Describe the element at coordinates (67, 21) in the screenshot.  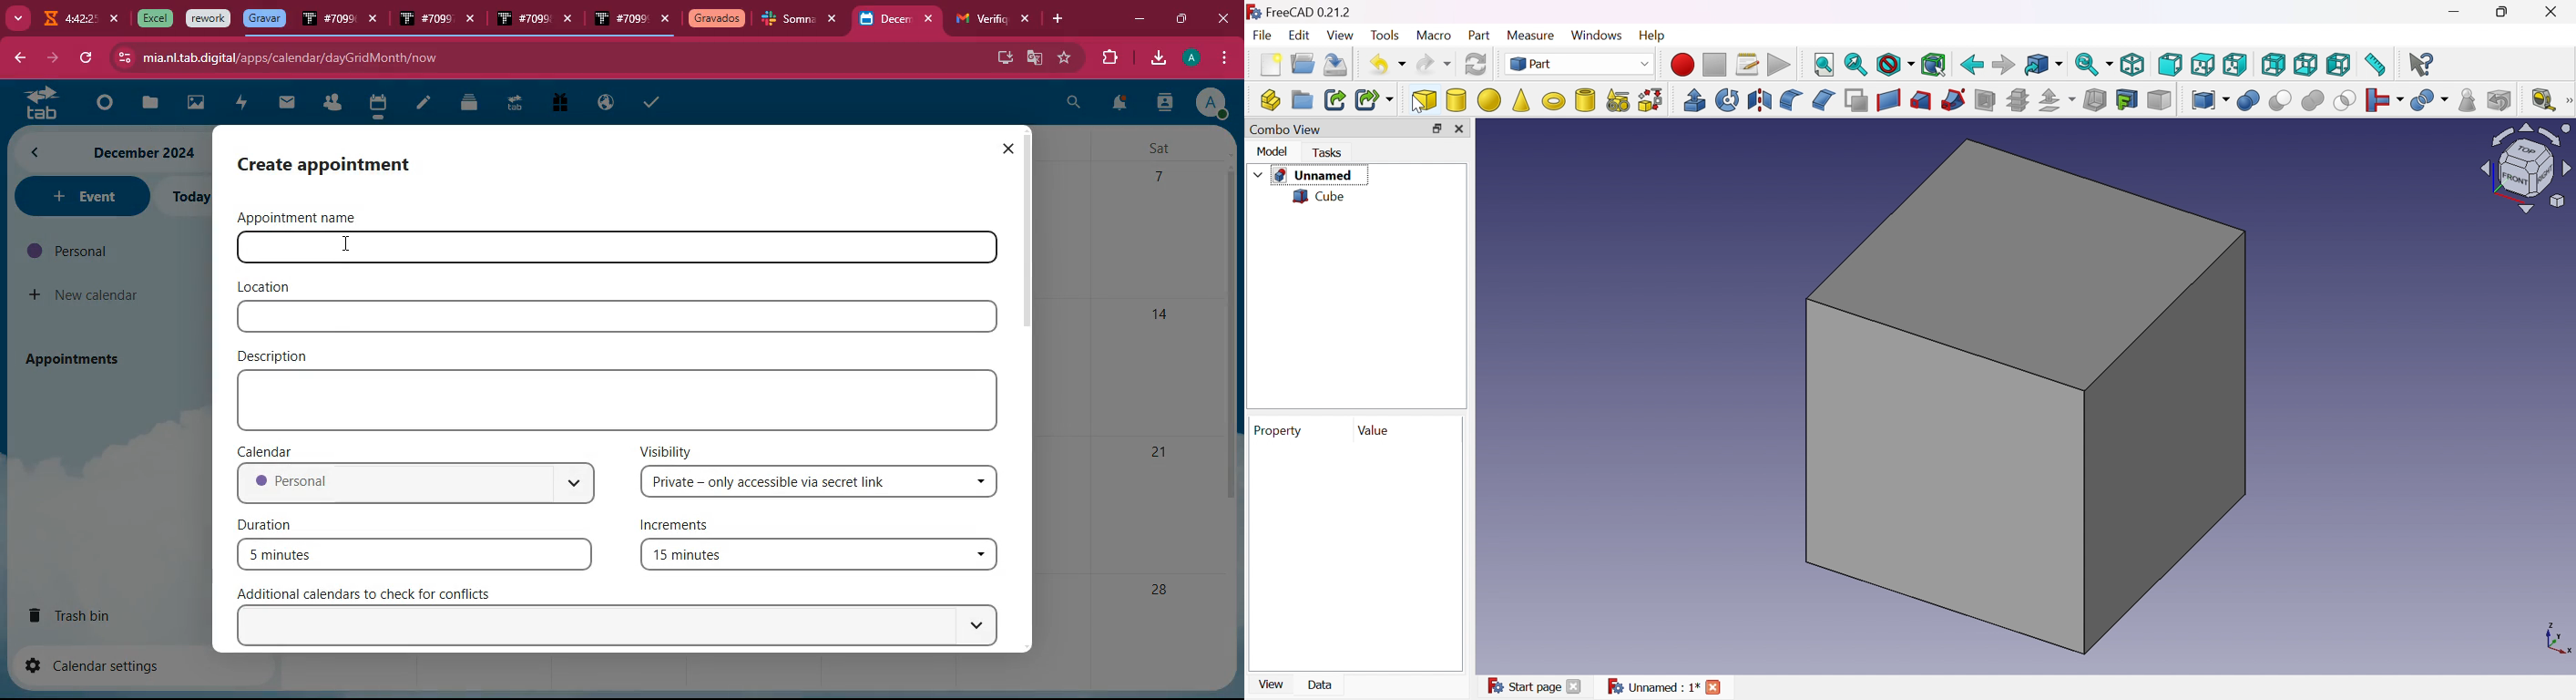
I see `tab` at that location.